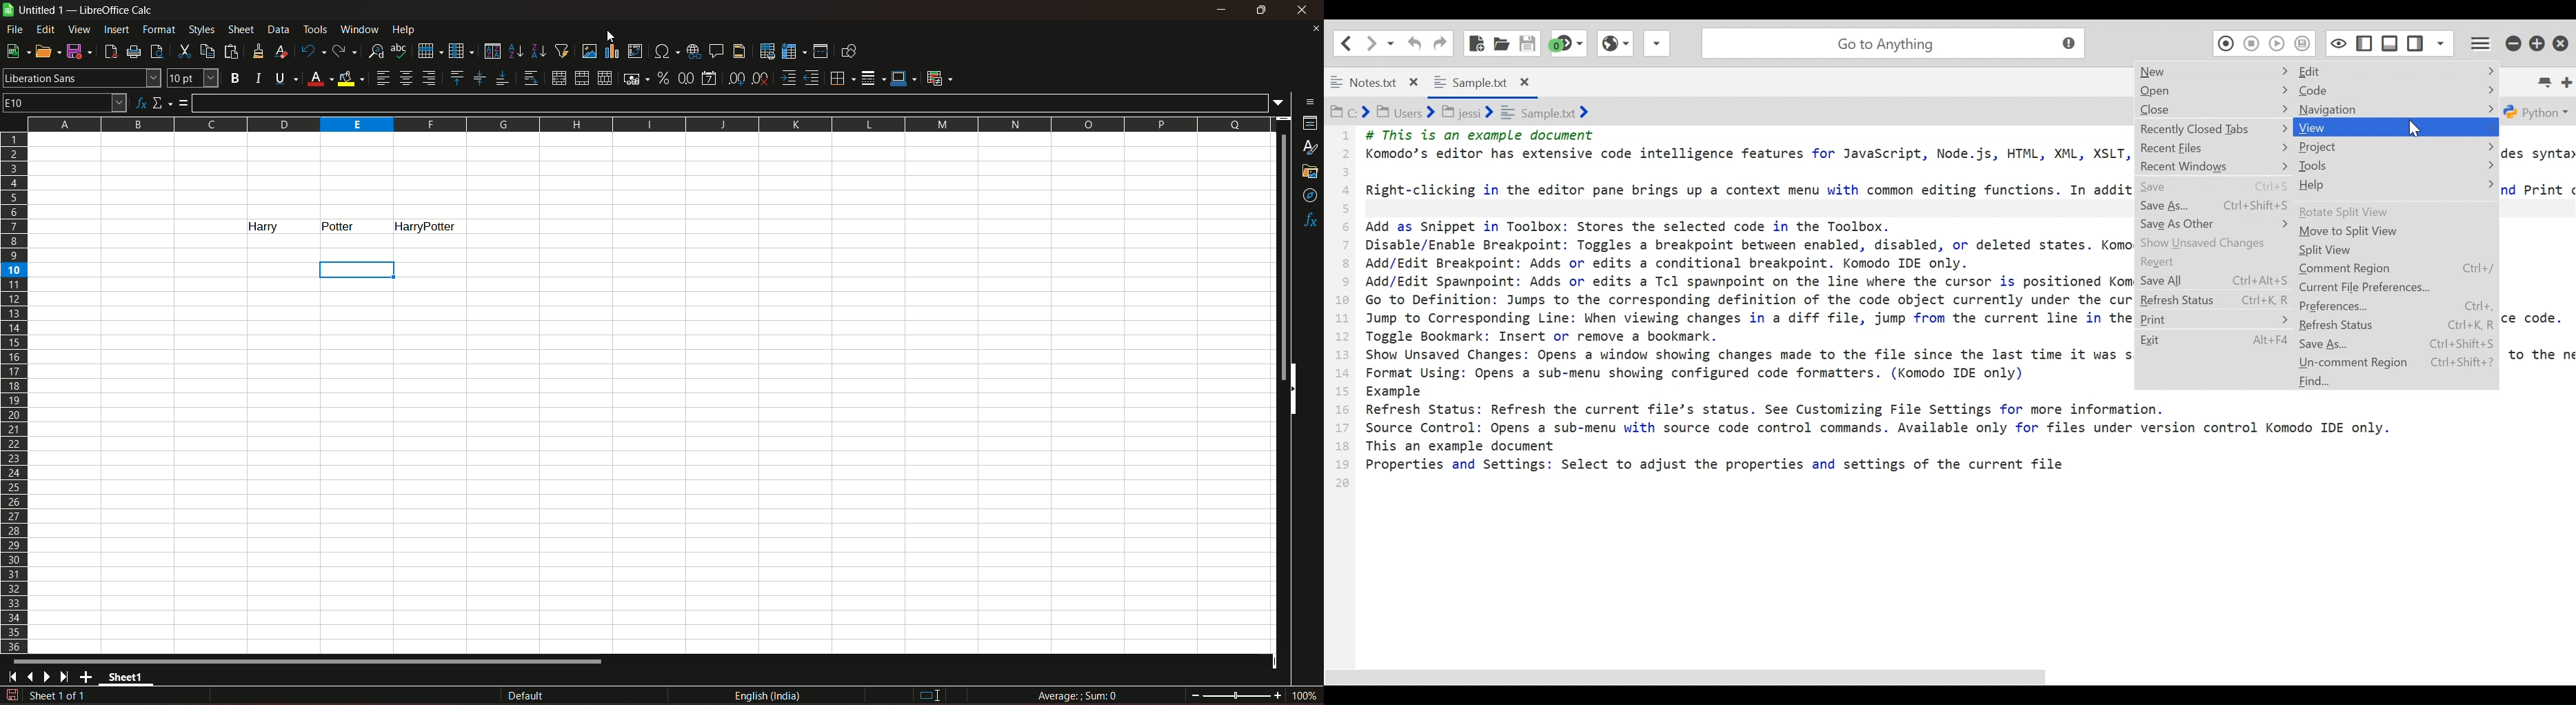  What do you see at coordinates (155, 50) in the screenshot?
I see `toggle print preview` at bounding box center [155, 50].